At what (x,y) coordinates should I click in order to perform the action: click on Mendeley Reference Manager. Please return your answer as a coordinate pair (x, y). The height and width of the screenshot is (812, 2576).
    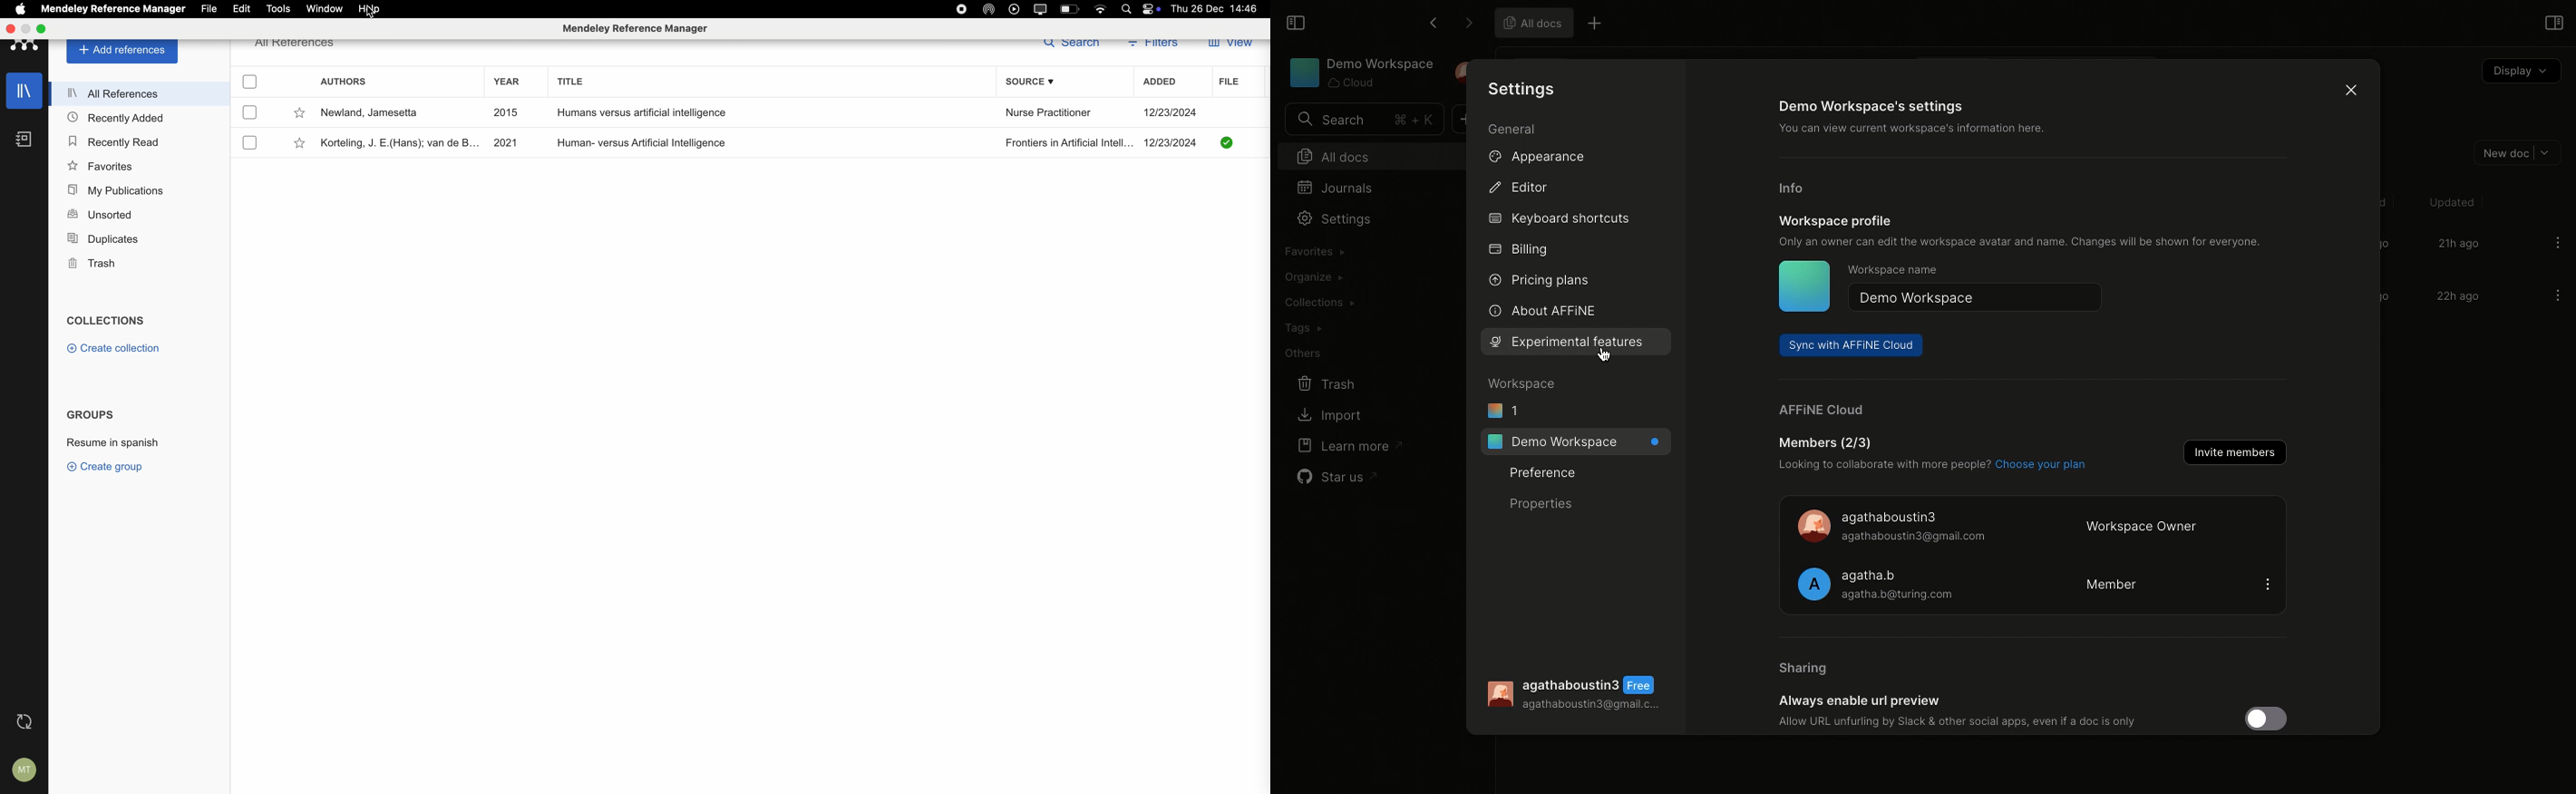
    Looking at the image, I should click on (643, 28).